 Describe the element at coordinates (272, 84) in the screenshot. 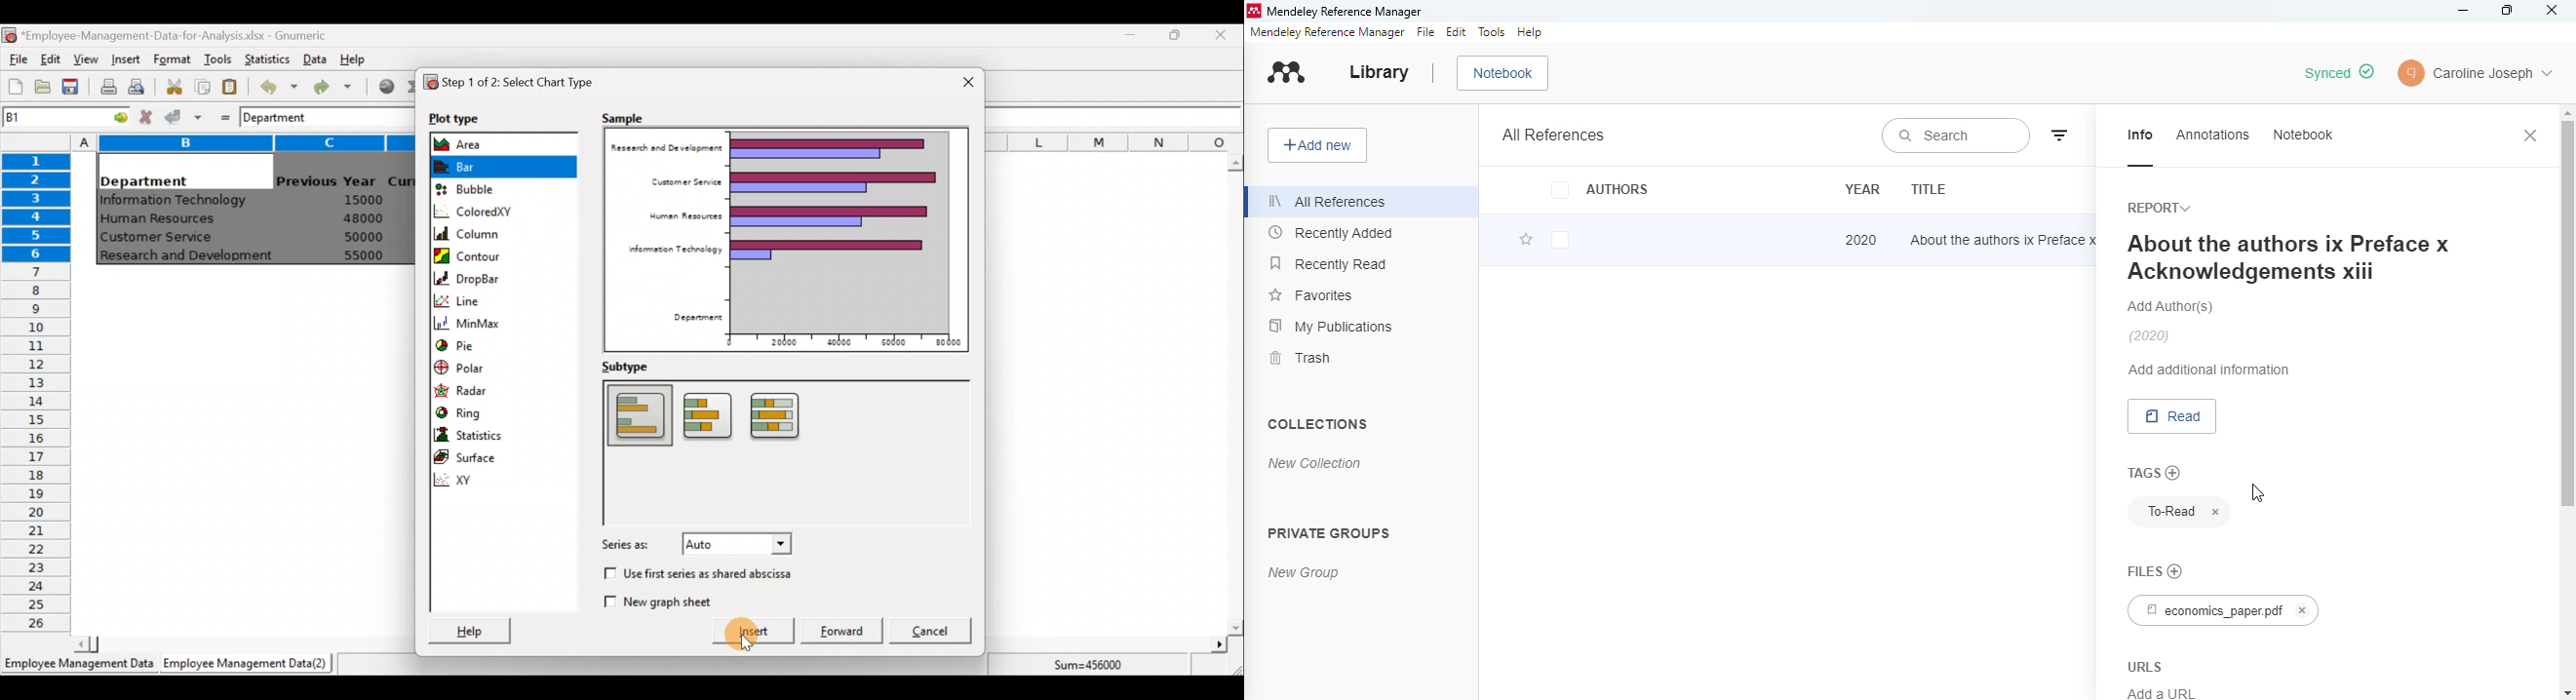

I see `Undo last action` at that location.